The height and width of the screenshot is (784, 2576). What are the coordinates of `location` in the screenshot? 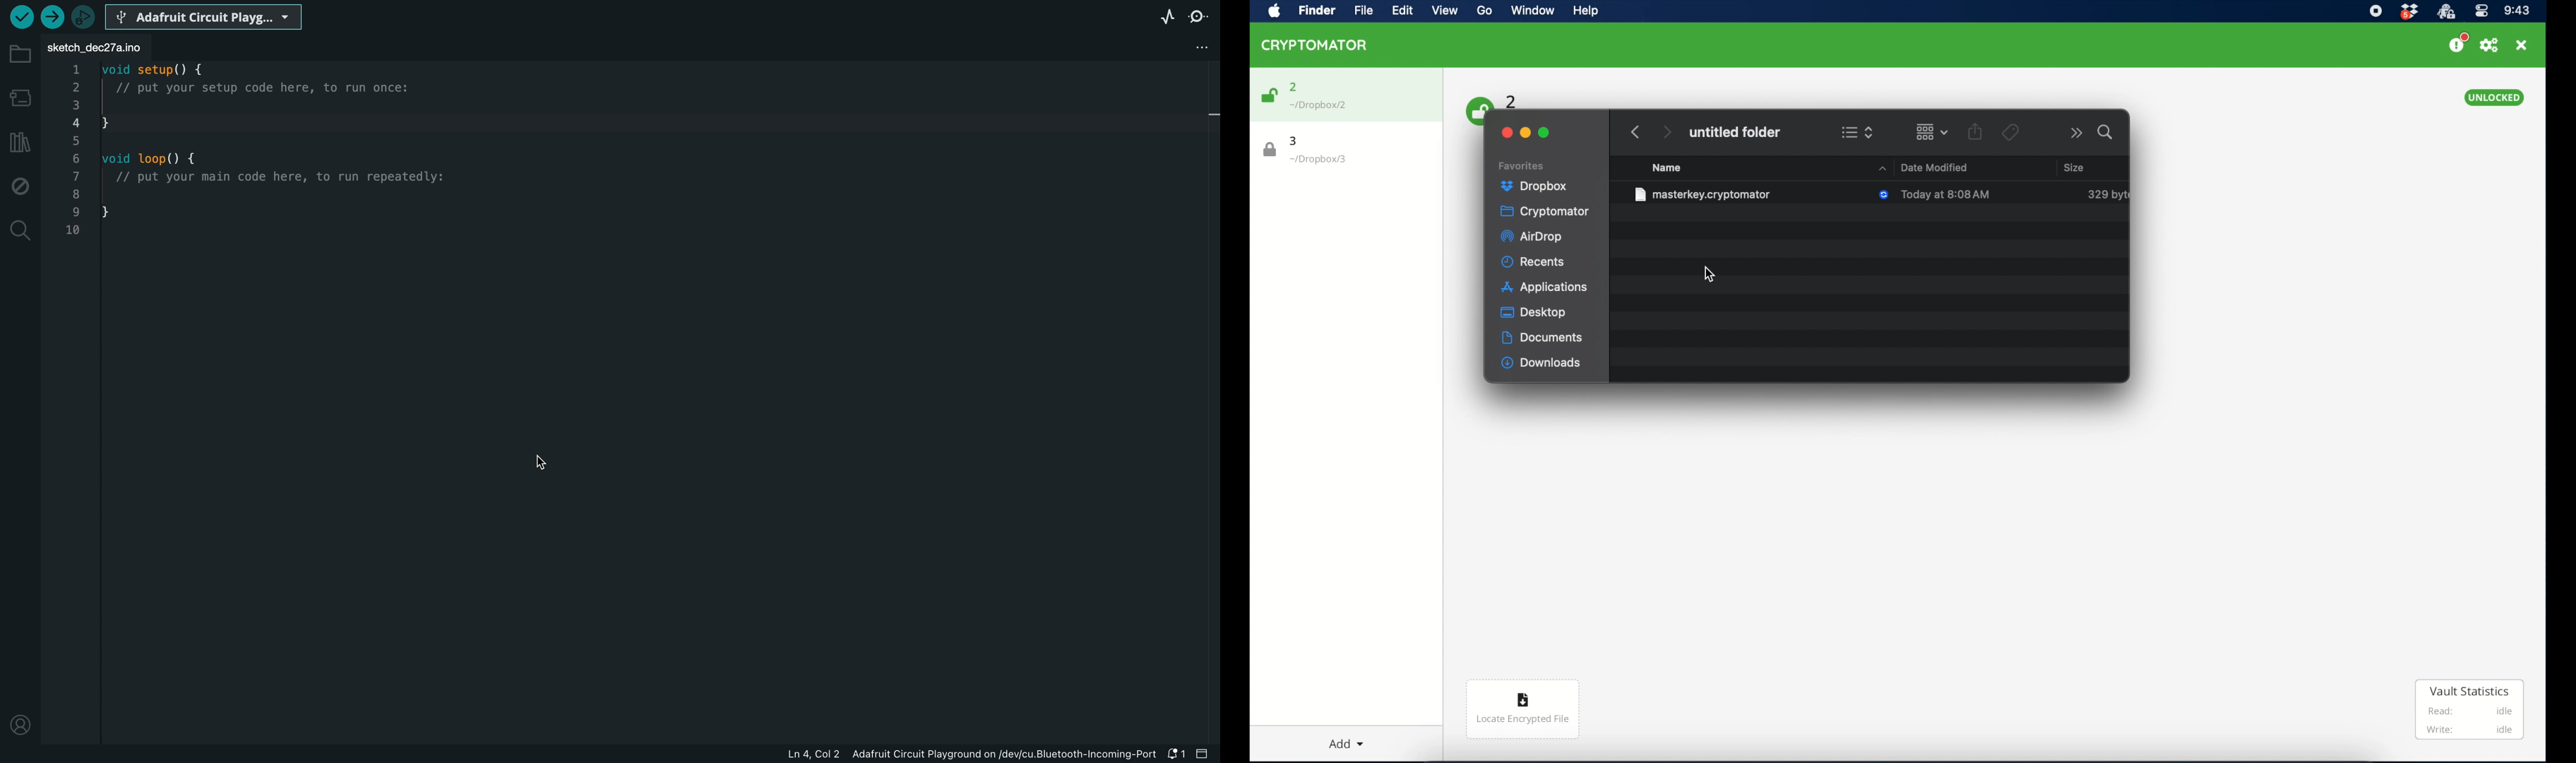 It's located at (1318, 160).